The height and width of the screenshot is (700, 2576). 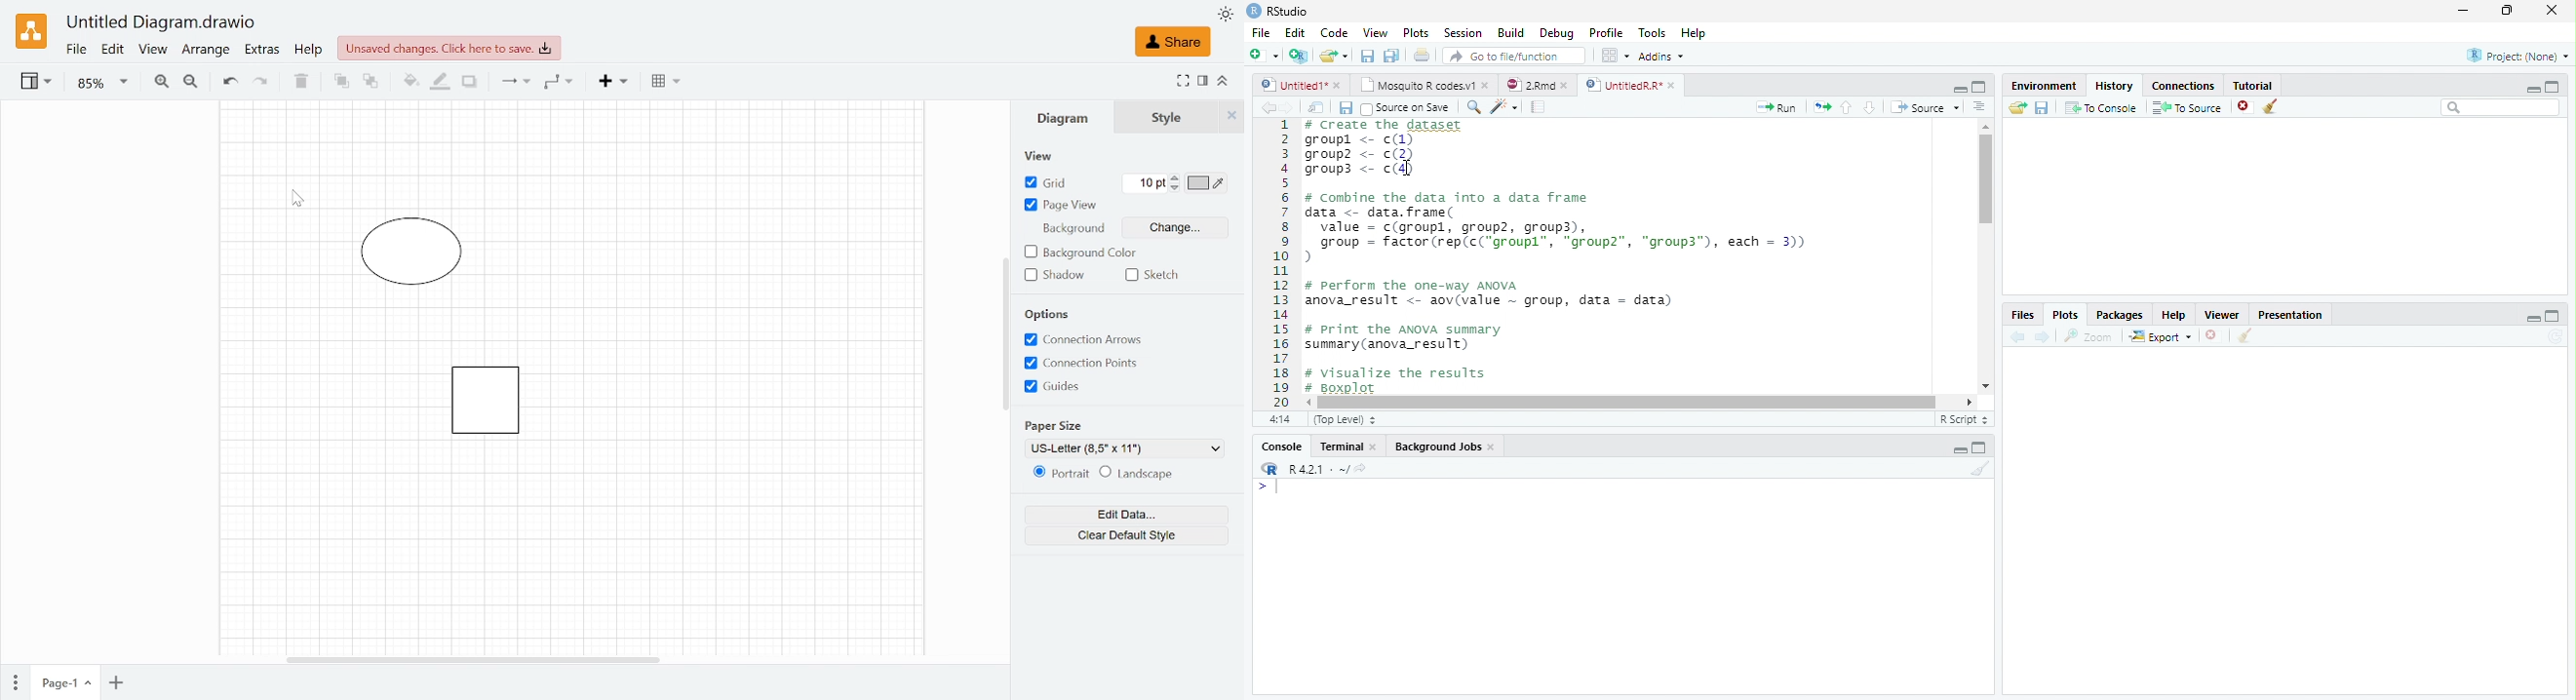 I want to click on help, so click(x=2174, y=315).